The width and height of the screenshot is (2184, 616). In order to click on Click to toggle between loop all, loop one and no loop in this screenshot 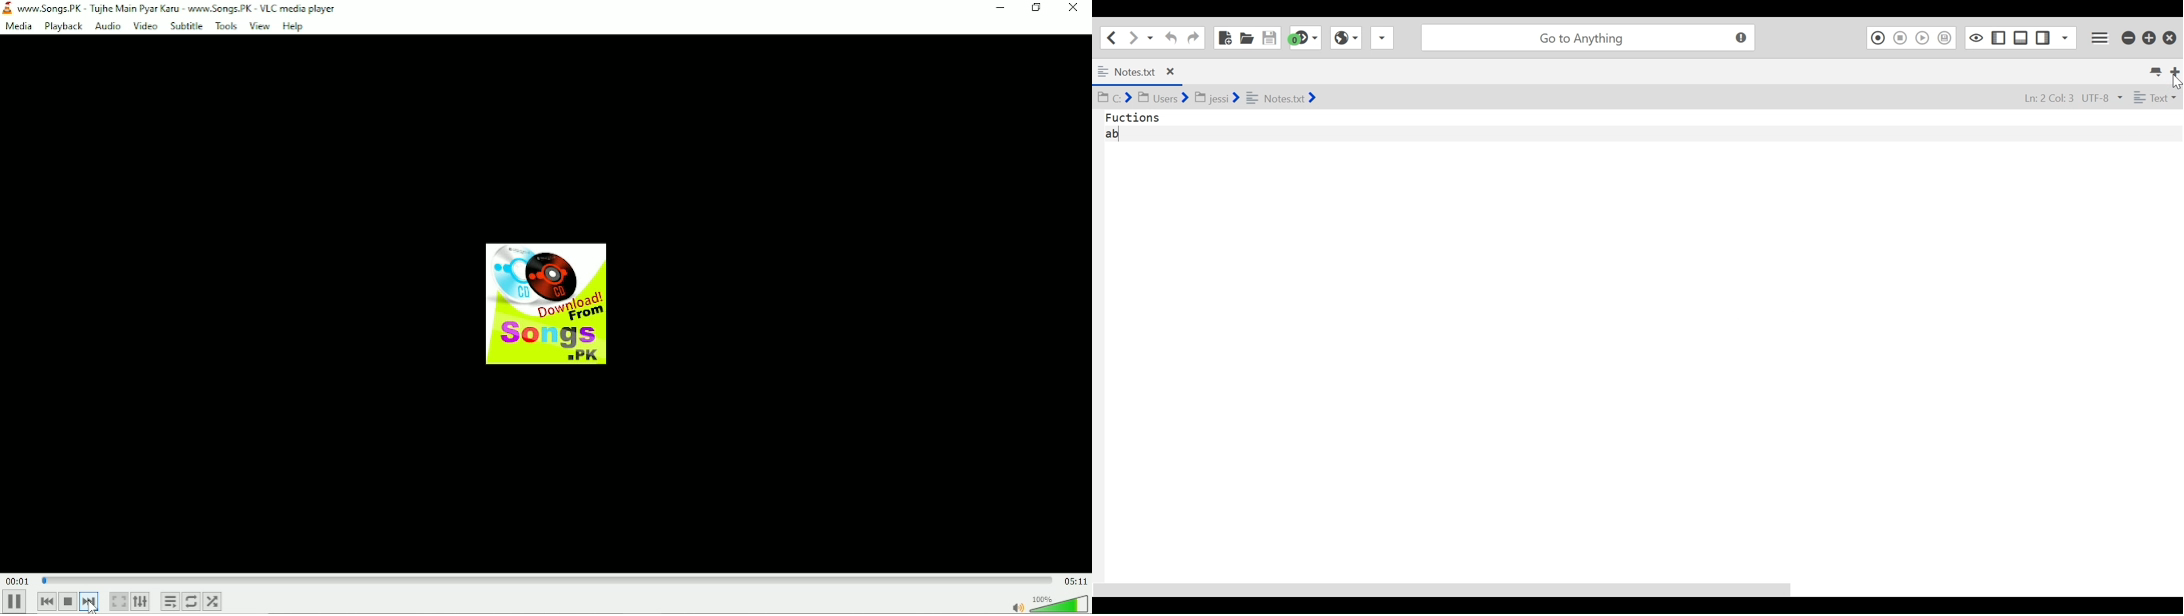, I will do `click(190, 601)`.